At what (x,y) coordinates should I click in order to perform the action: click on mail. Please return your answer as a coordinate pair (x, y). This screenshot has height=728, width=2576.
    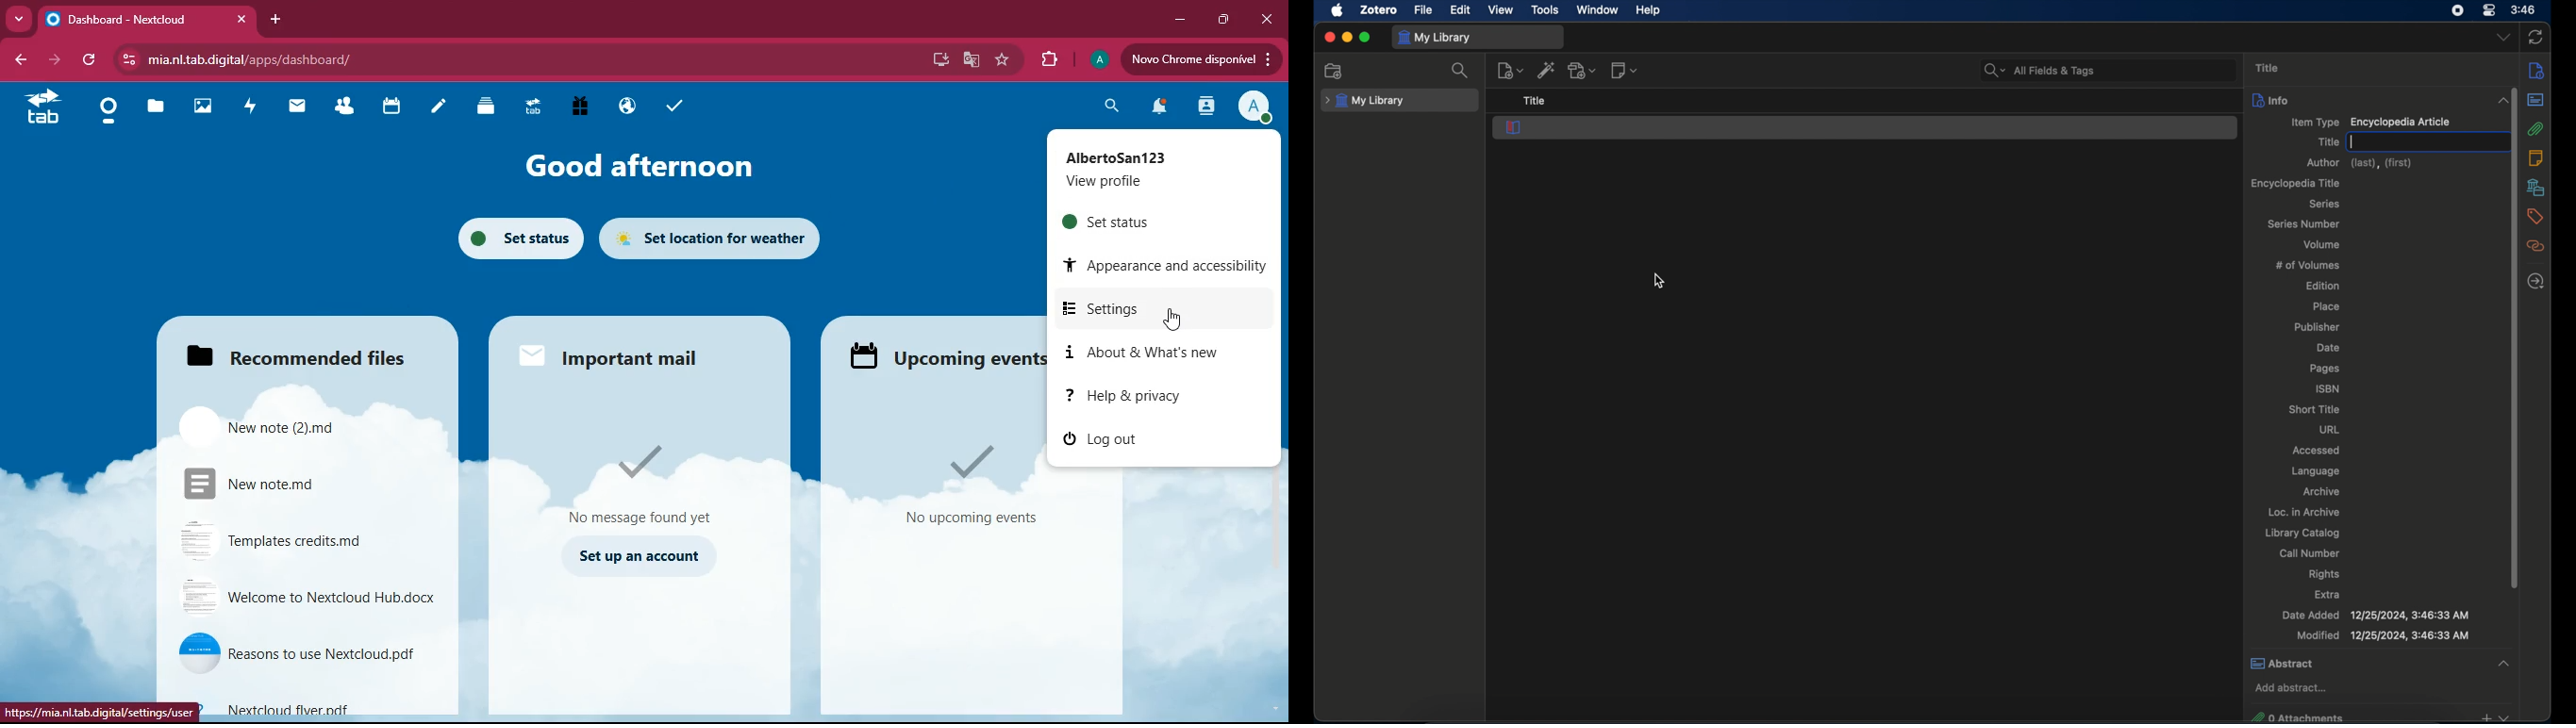
    Looking at the image, I should click on (628, 358).